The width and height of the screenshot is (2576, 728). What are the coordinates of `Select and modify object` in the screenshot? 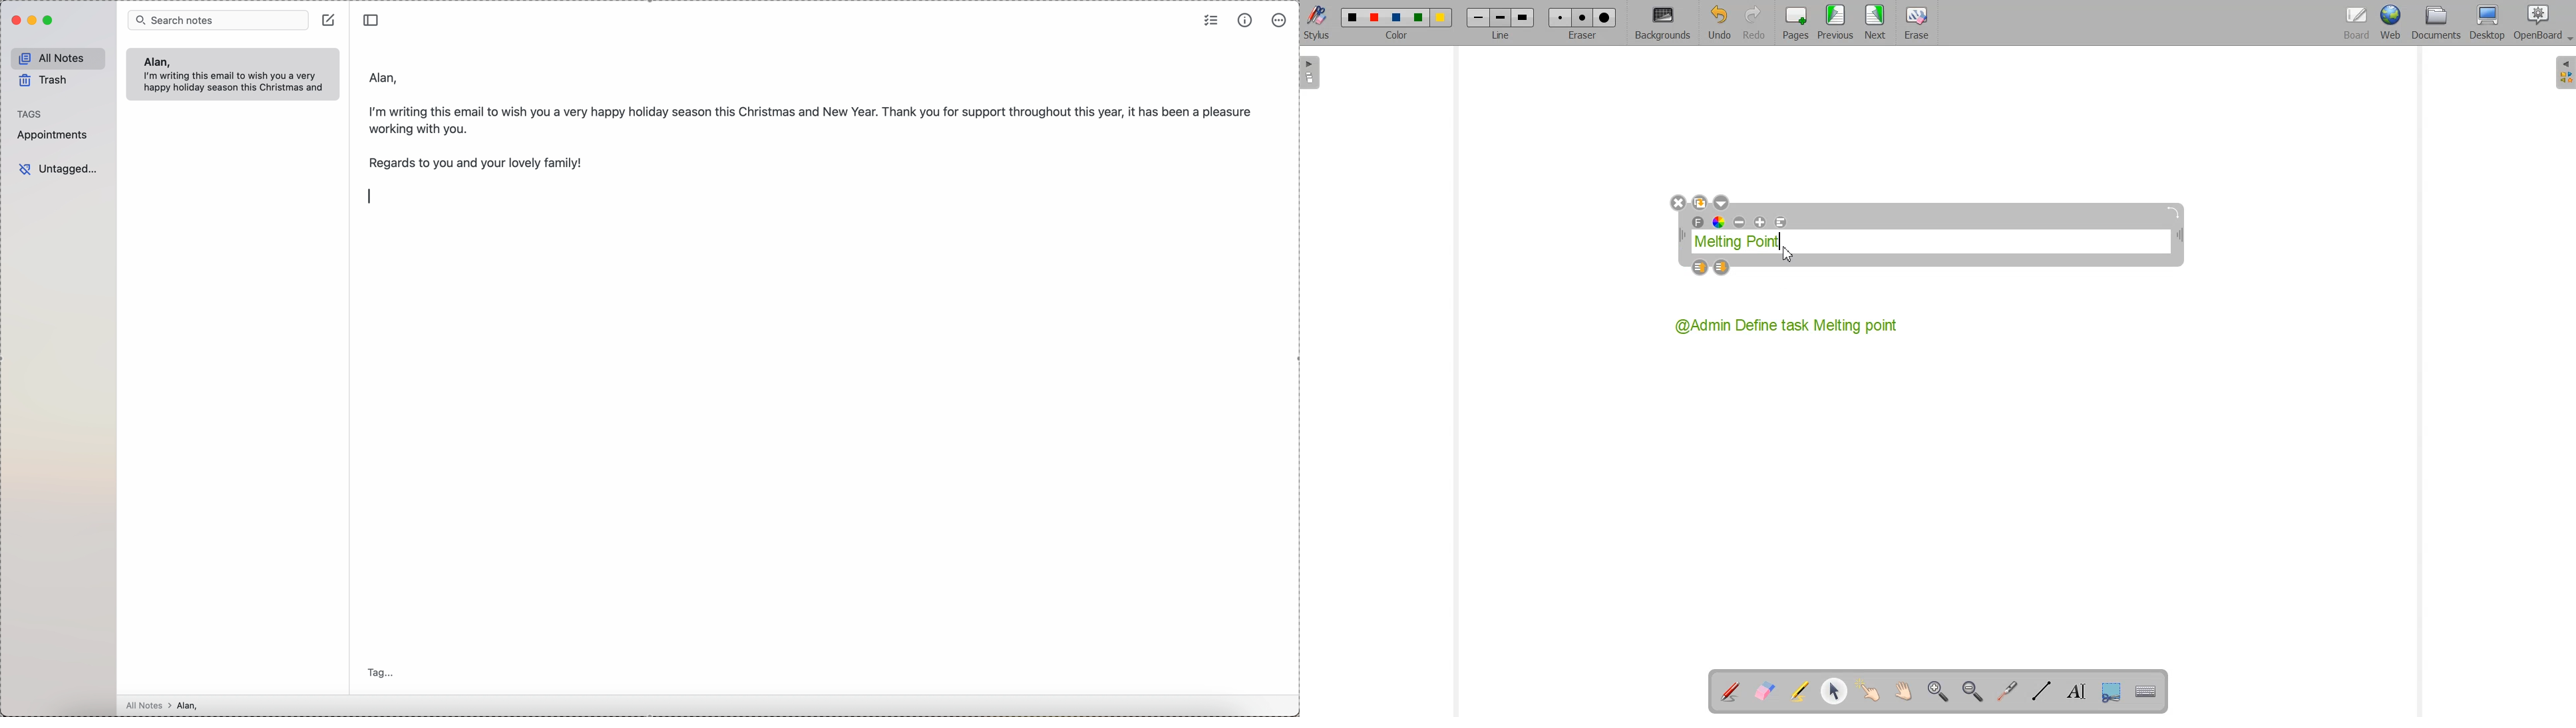 It's located at (1835, 692).